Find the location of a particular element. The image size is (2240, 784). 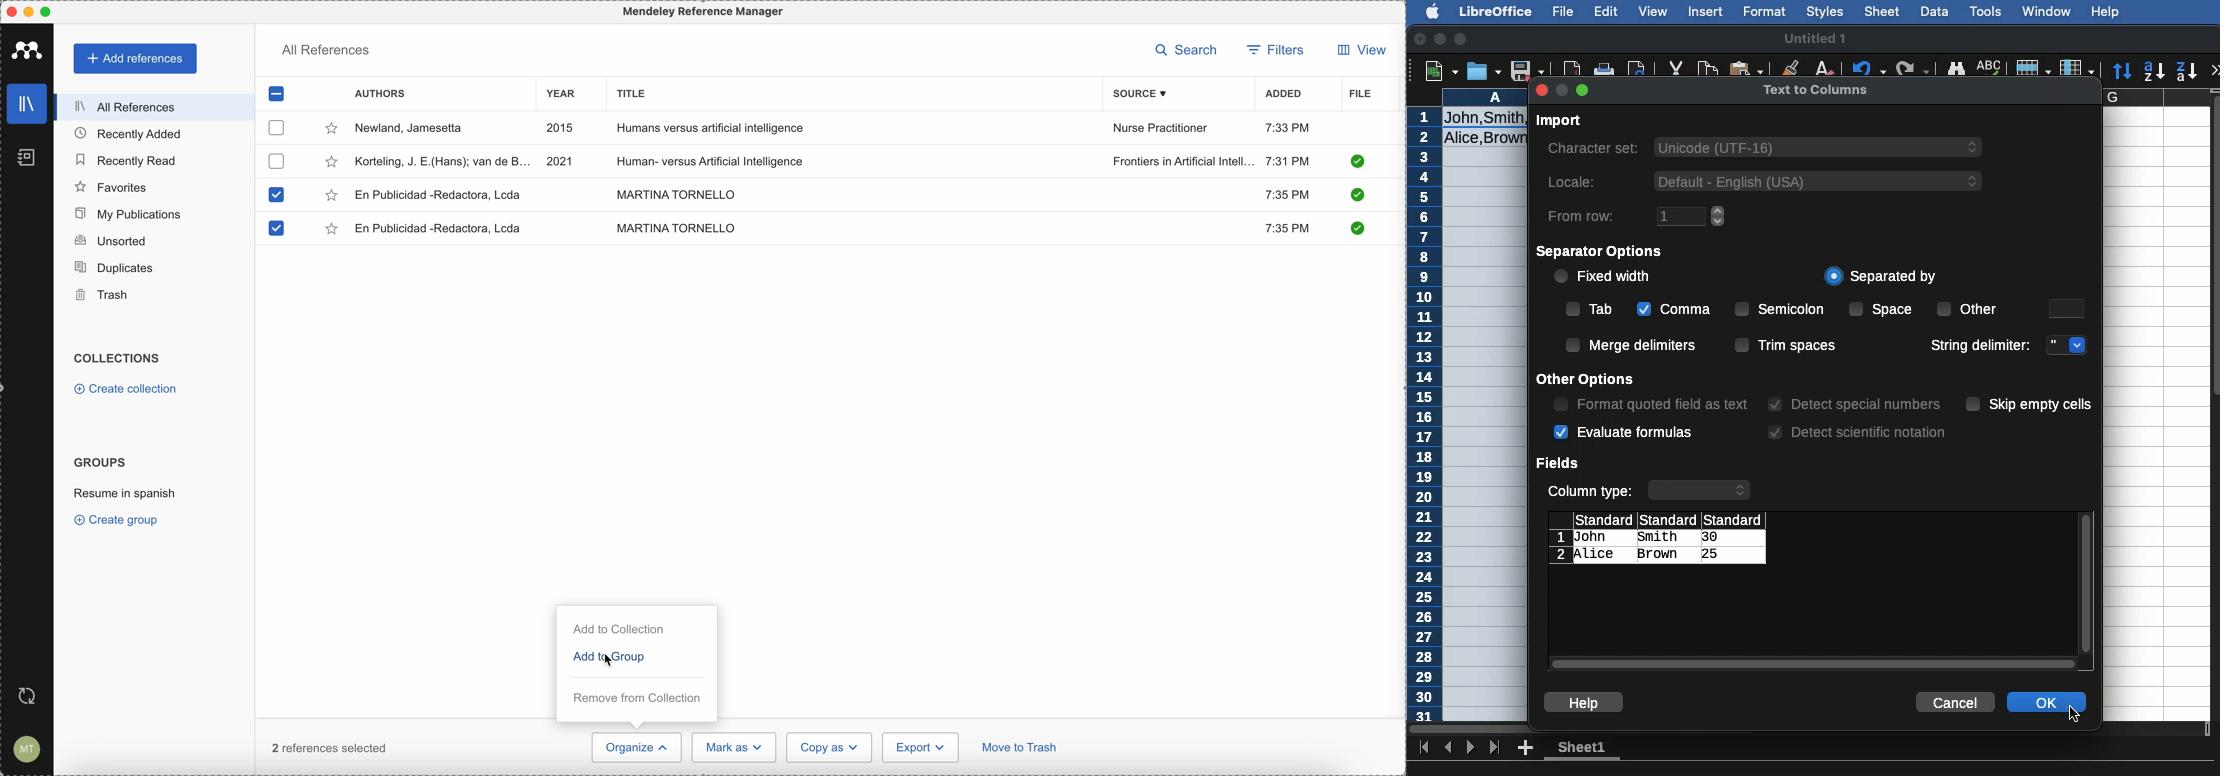

Fixed width is located at coordinates (1601, 276).